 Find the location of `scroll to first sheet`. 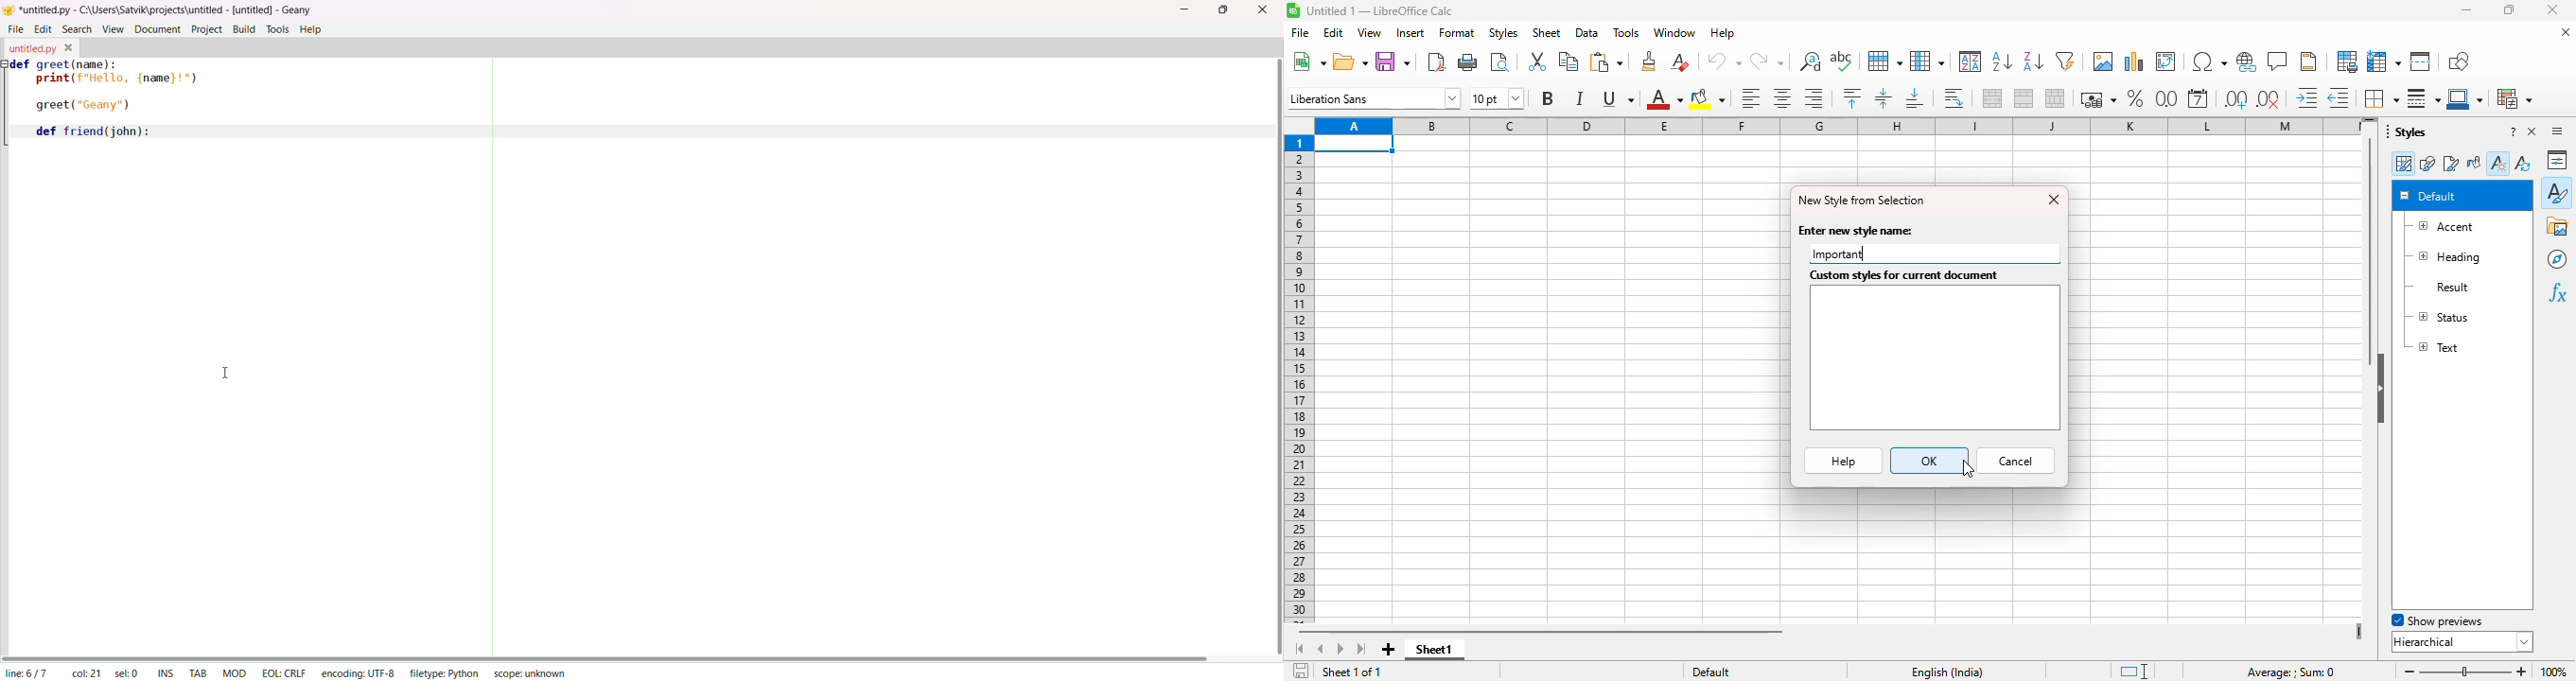

scroll to first sheet is located at coordinates (1298, 650).